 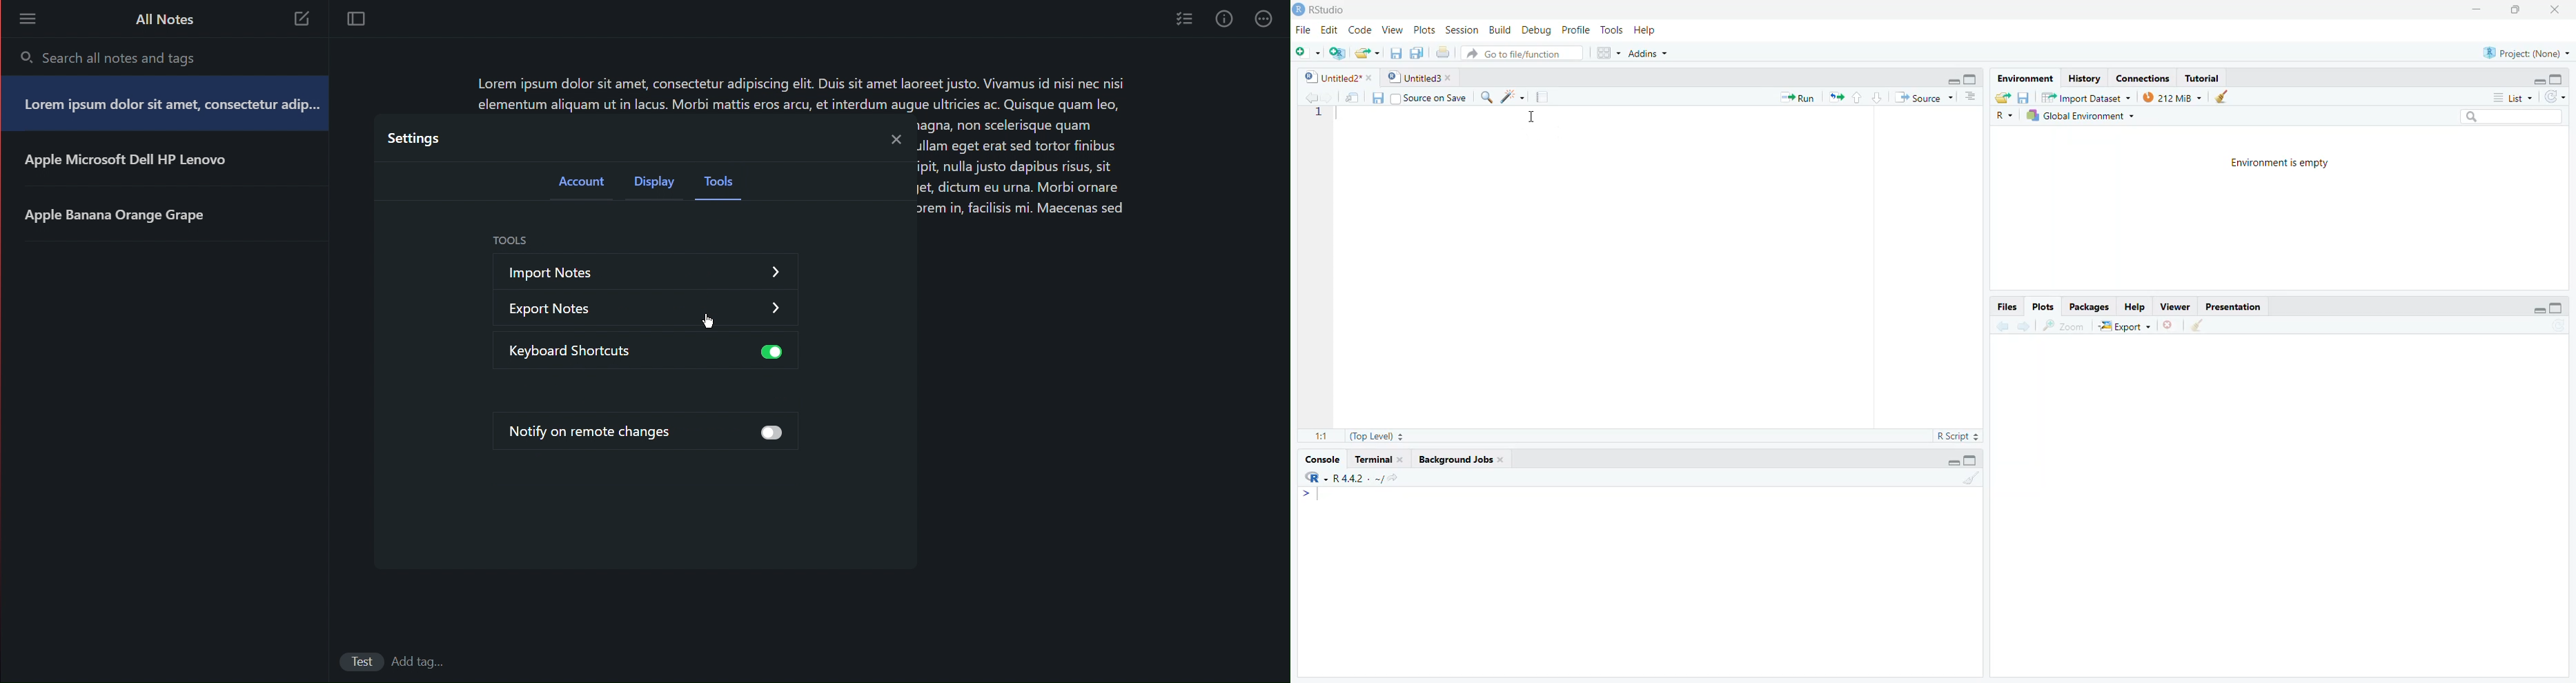 I want to click on untitled2, so click(x=1333, y=78).